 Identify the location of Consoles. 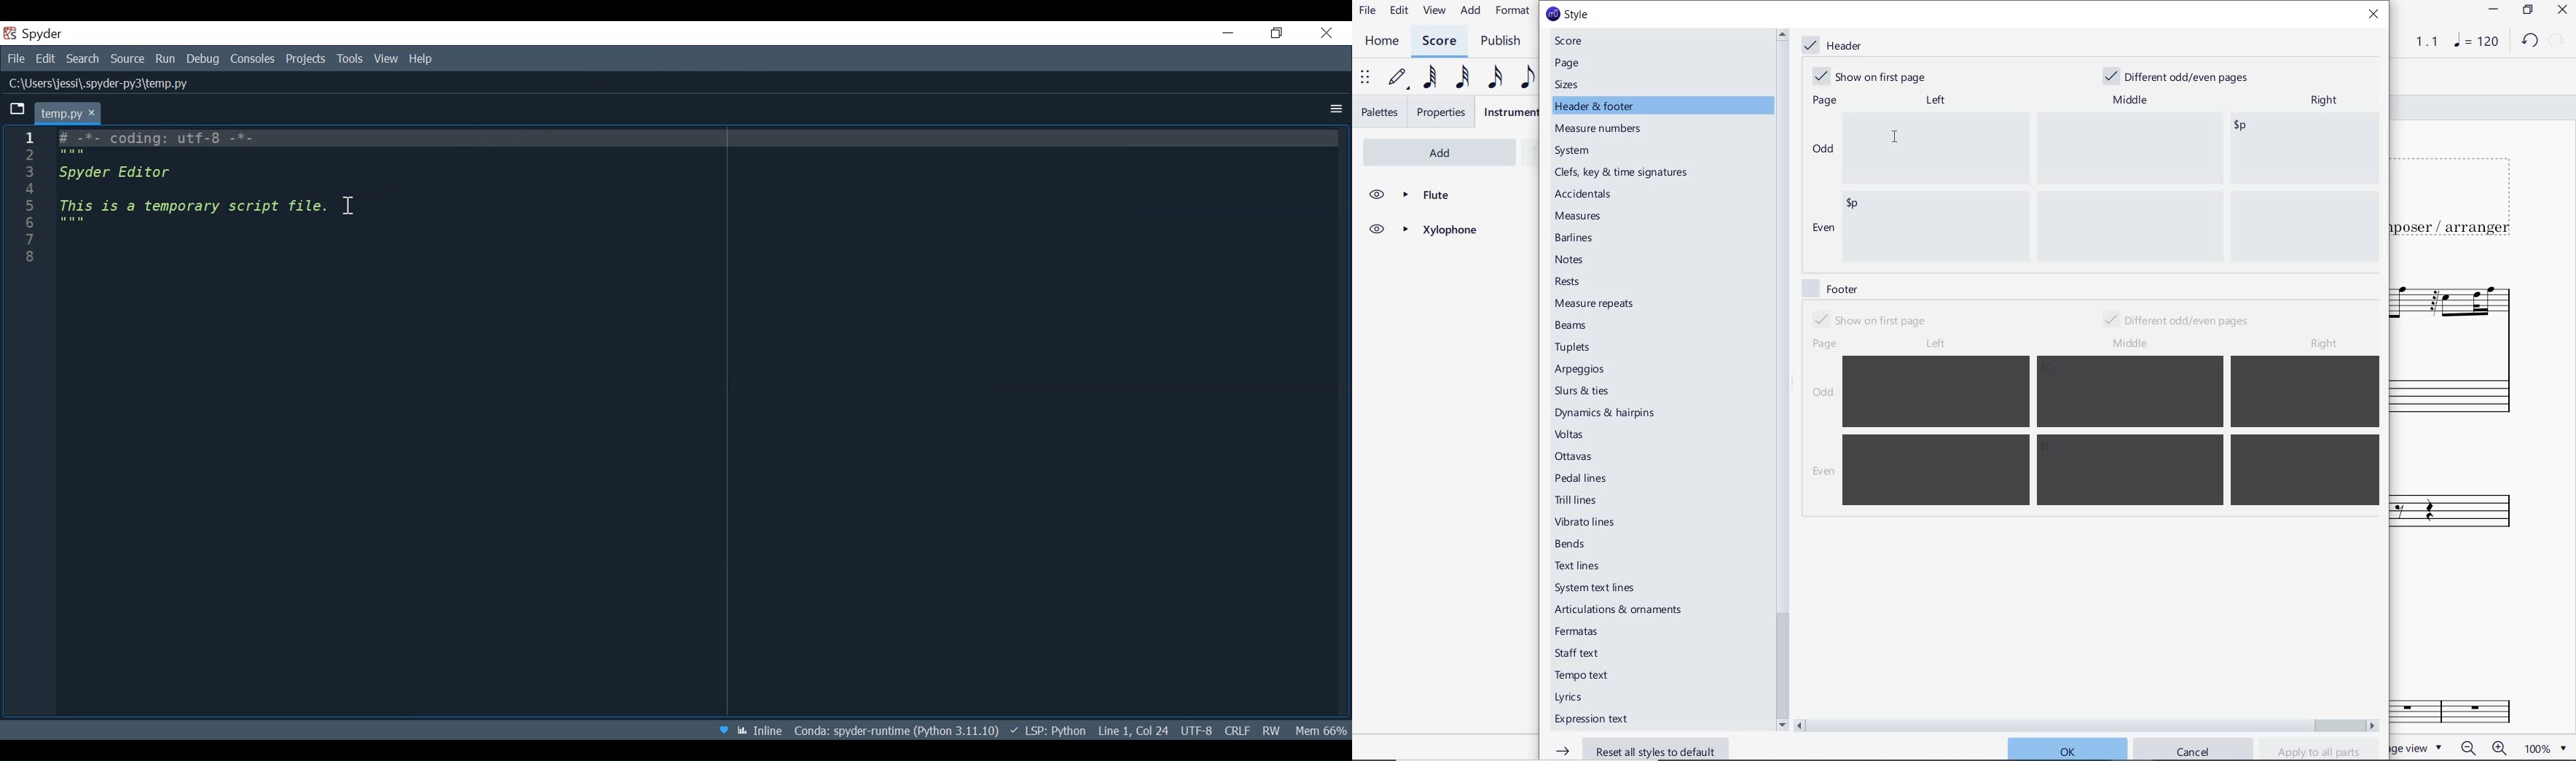
(253, 59).